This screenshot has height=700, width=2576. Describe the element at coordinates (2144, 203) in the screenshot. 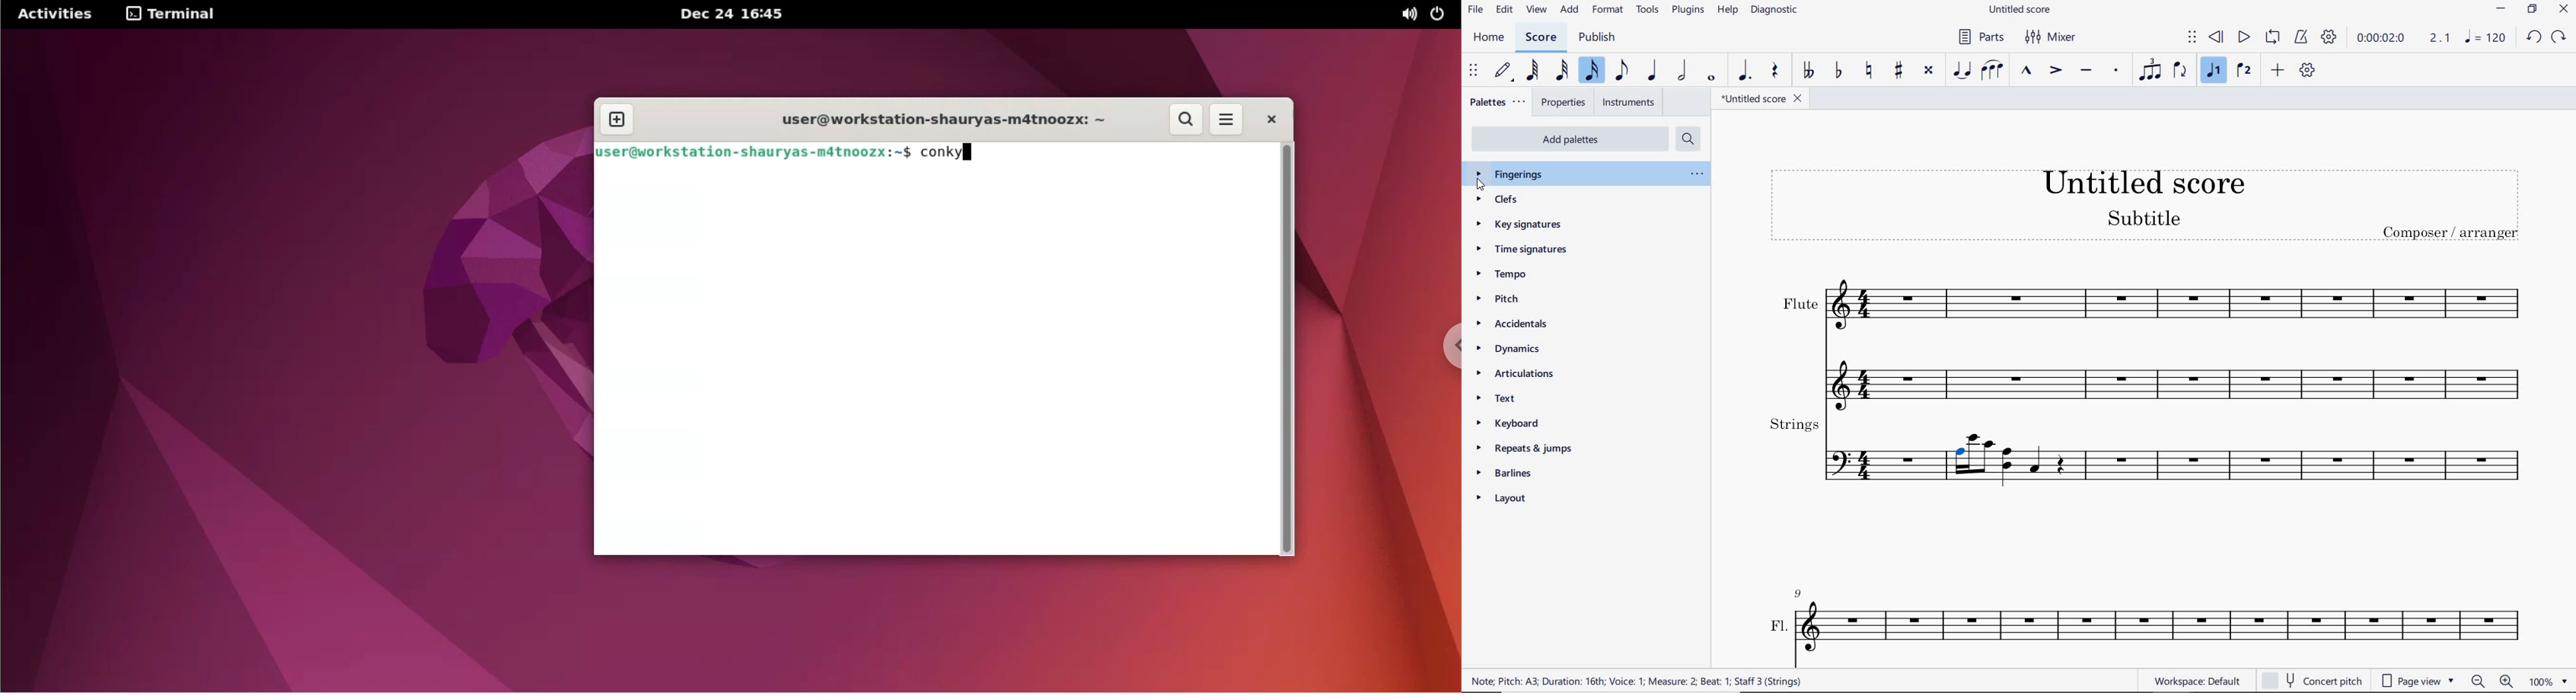

I see `title` at that location.